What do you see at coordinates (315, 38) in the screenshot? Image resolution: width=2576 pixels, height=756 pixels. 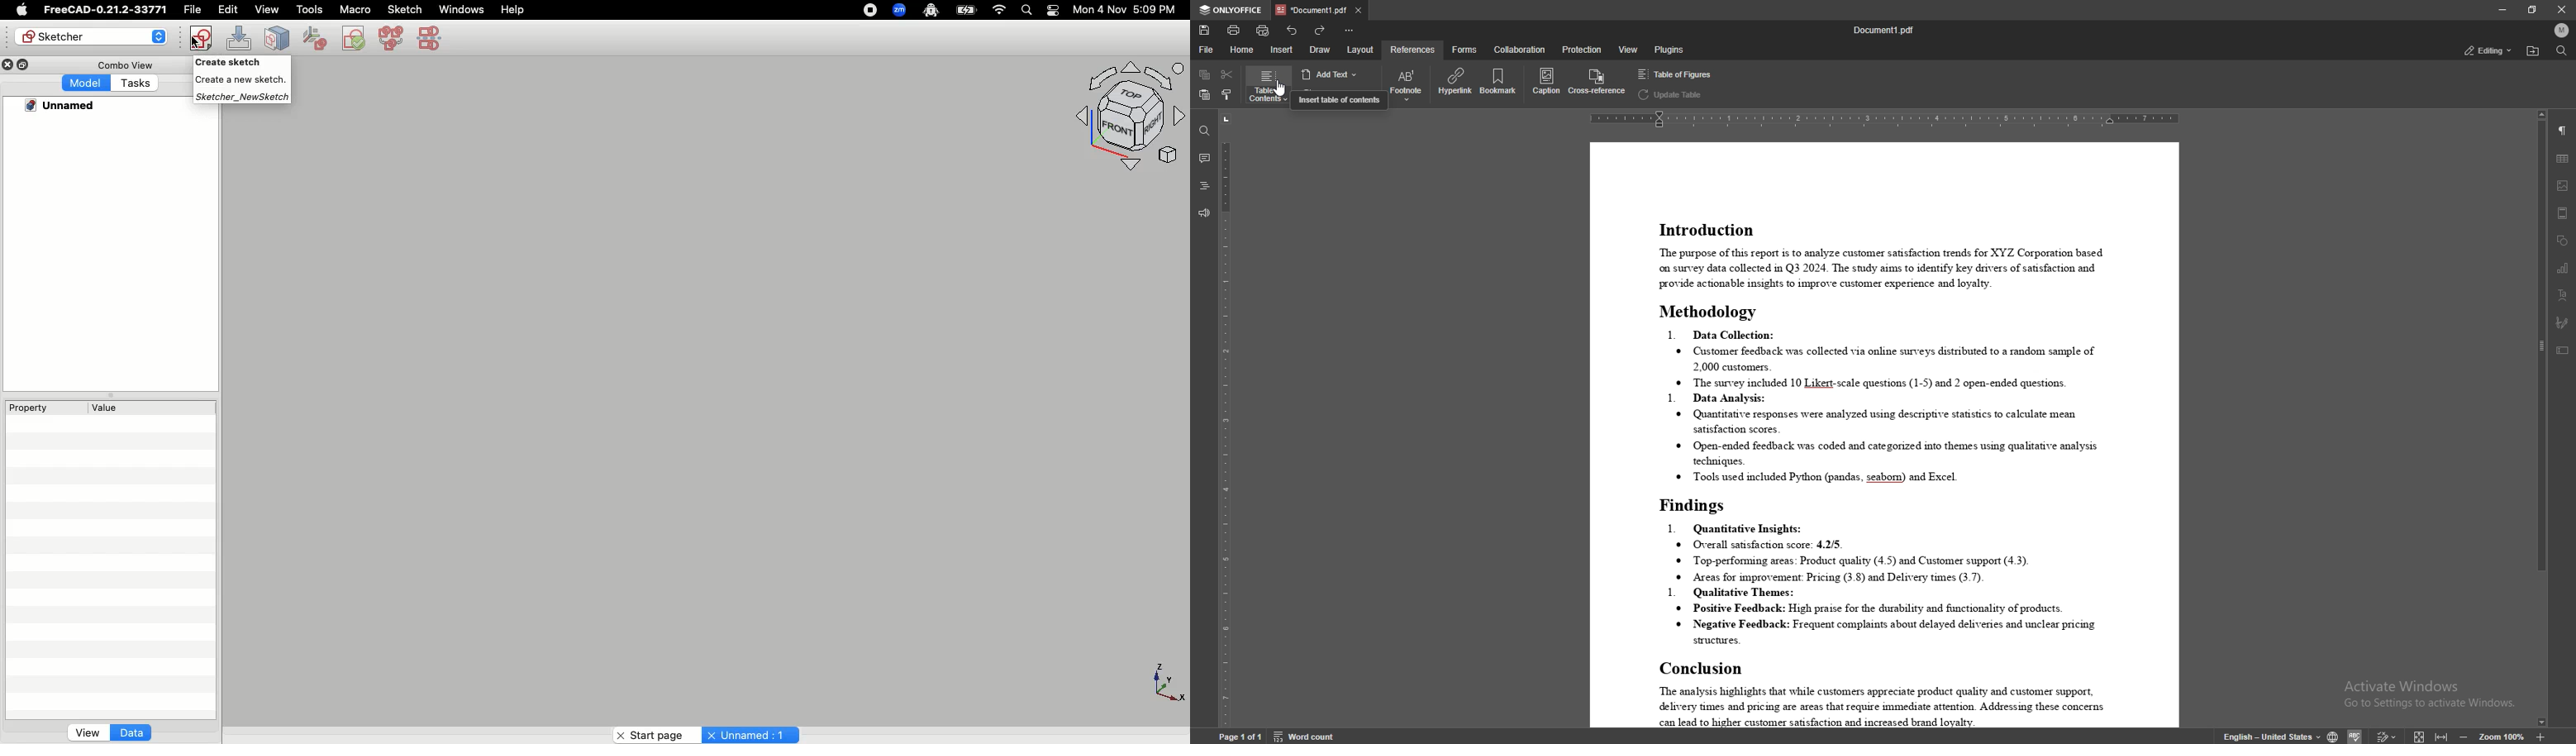 I see `Validate sketch` at bounding box center [315, 38].